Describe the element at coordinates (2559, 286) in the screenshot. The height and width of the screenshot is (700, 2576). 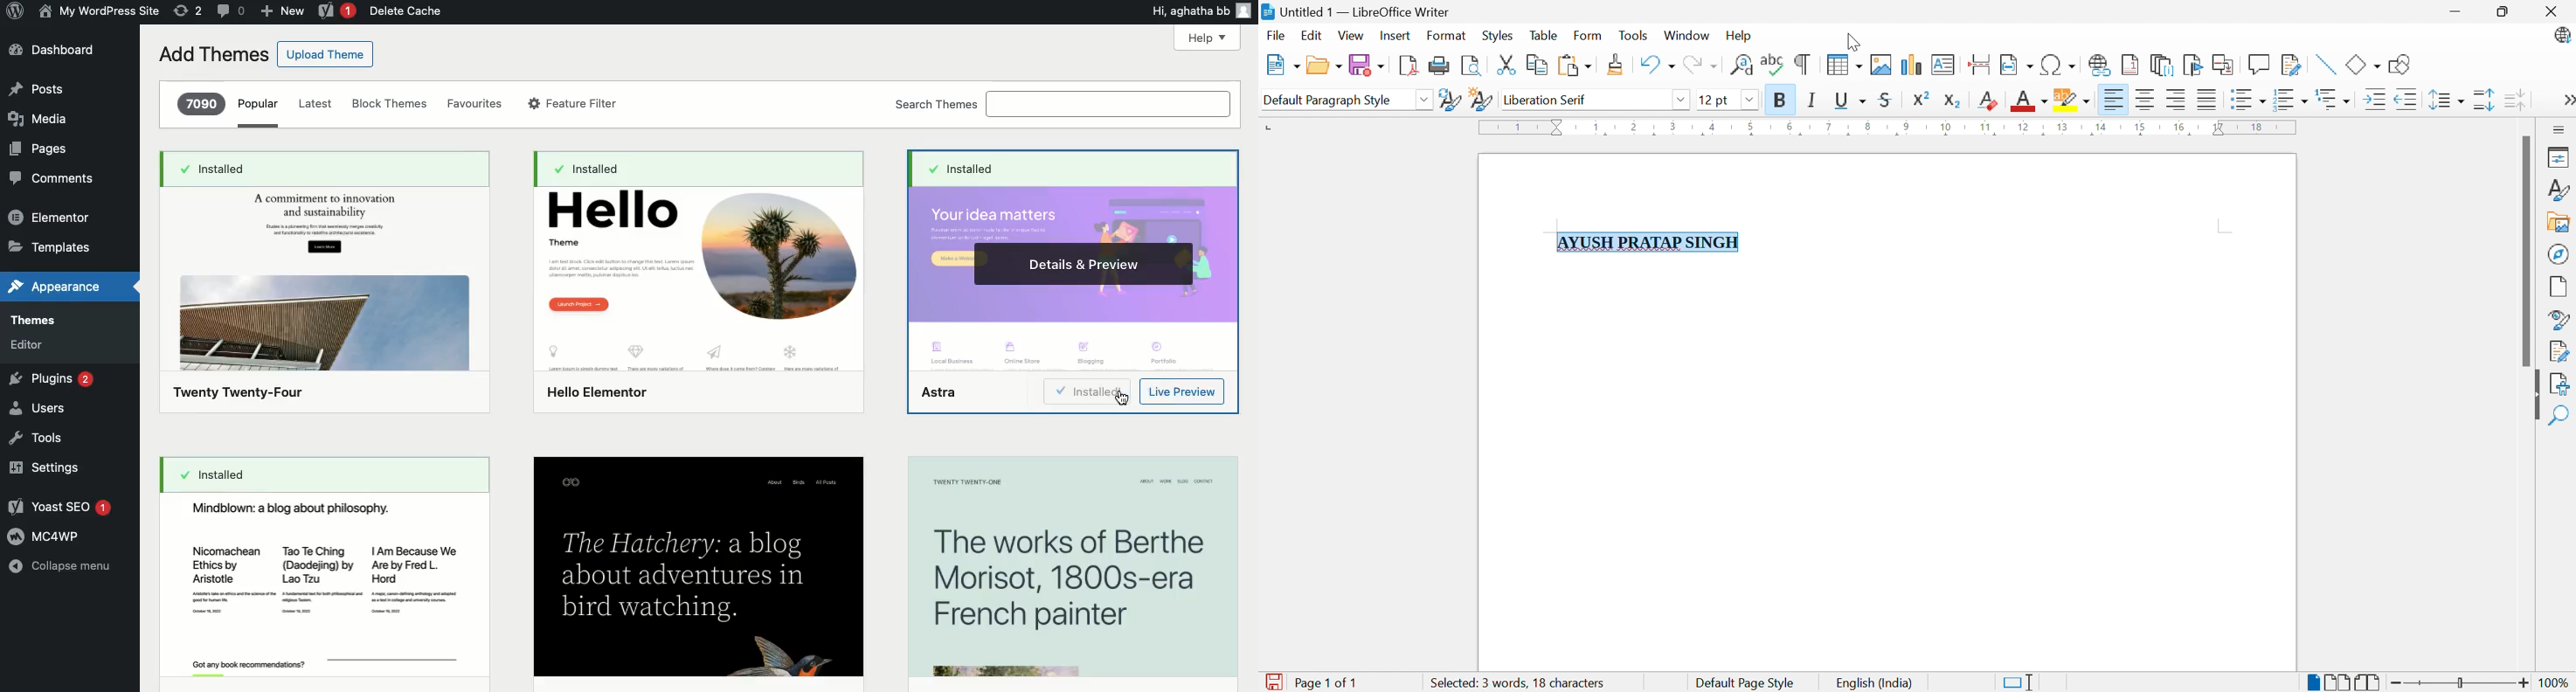
I see `Page` at that location.